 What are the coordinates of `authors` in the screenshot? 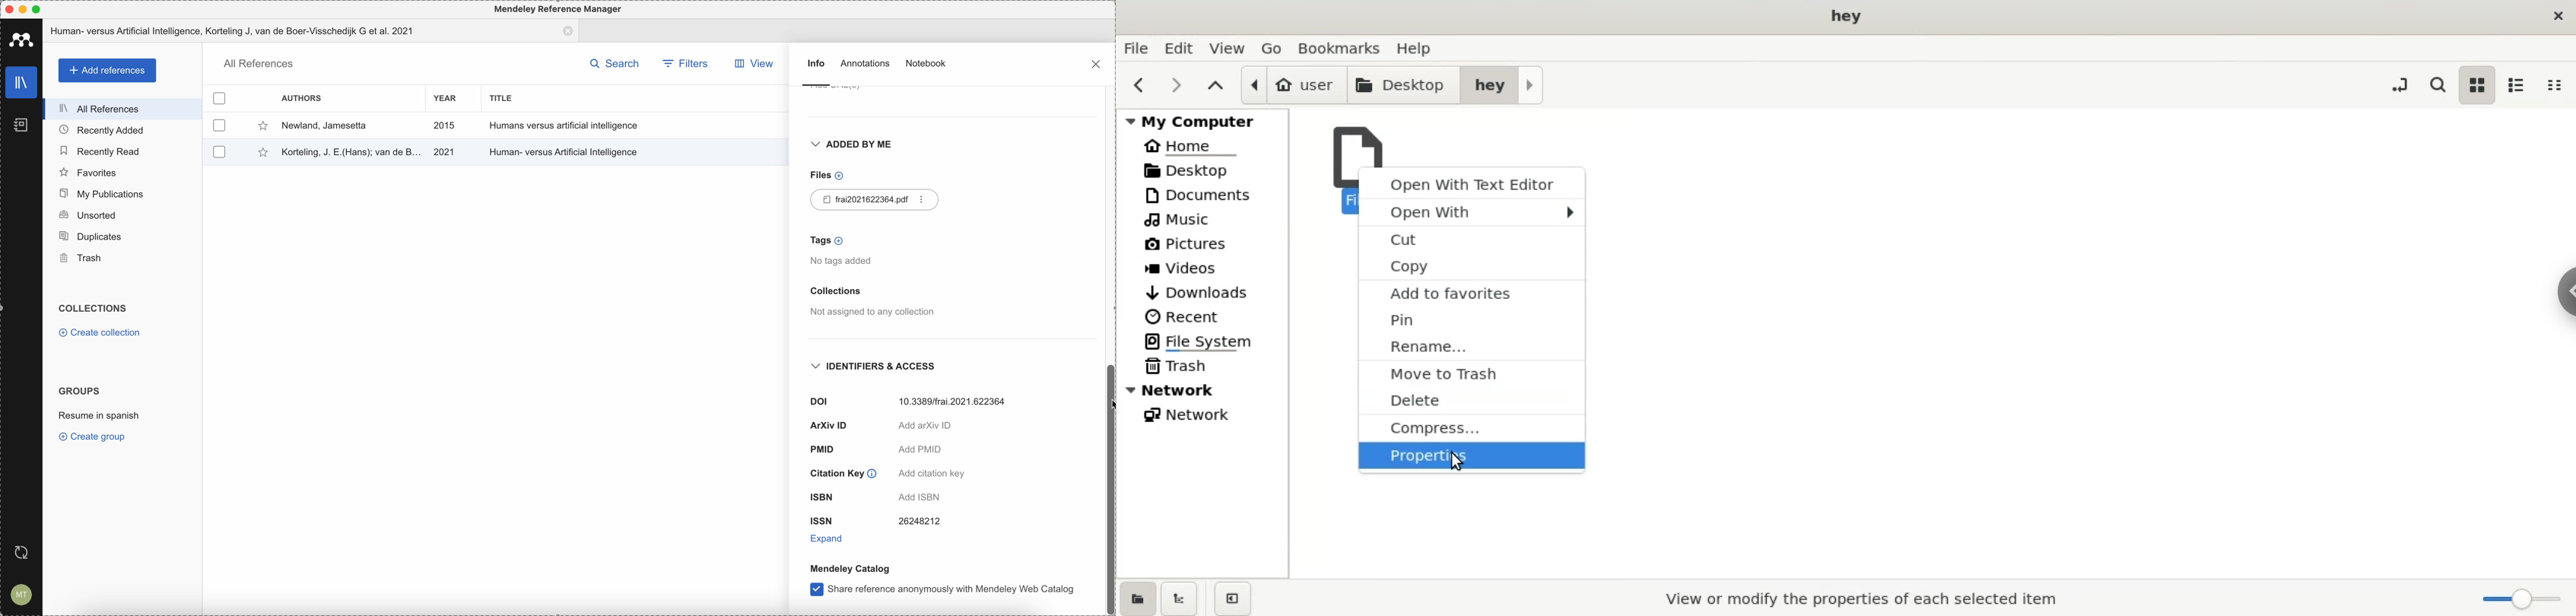 It's located at (303, 98).